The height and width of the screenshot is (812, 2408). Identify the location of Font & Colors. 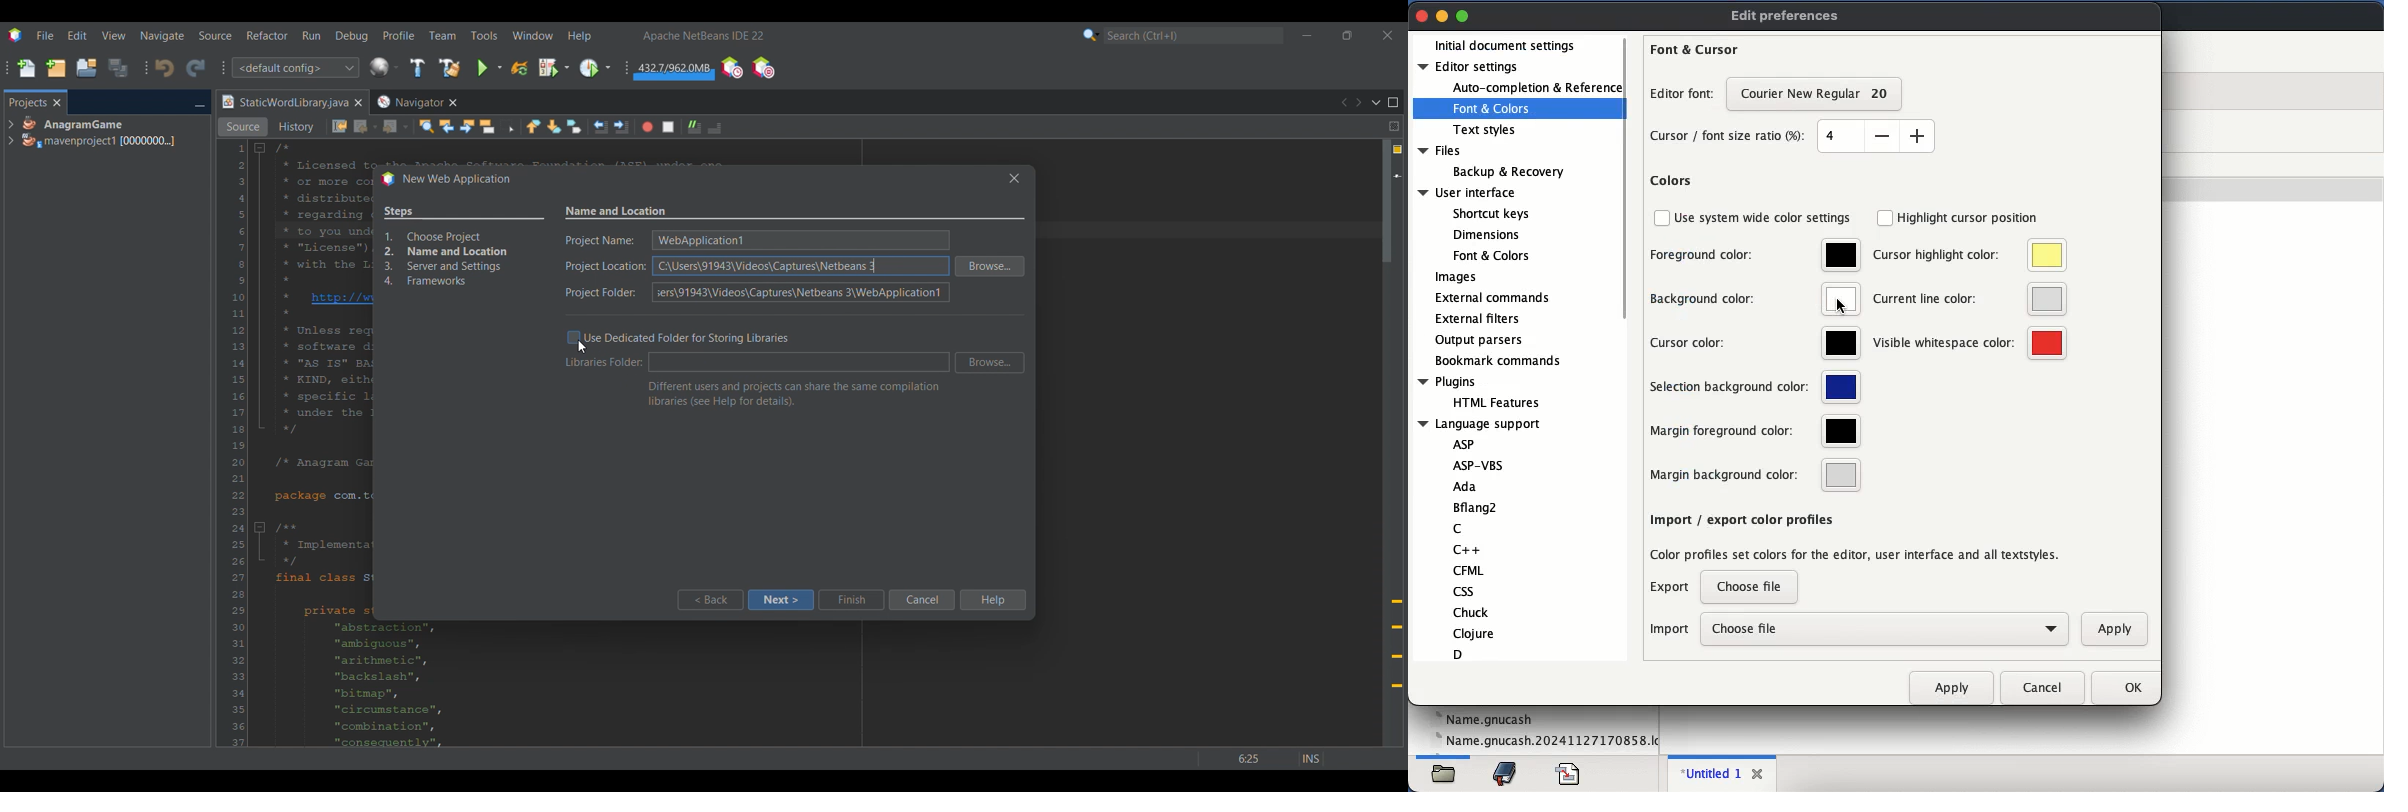
(1490, 257).